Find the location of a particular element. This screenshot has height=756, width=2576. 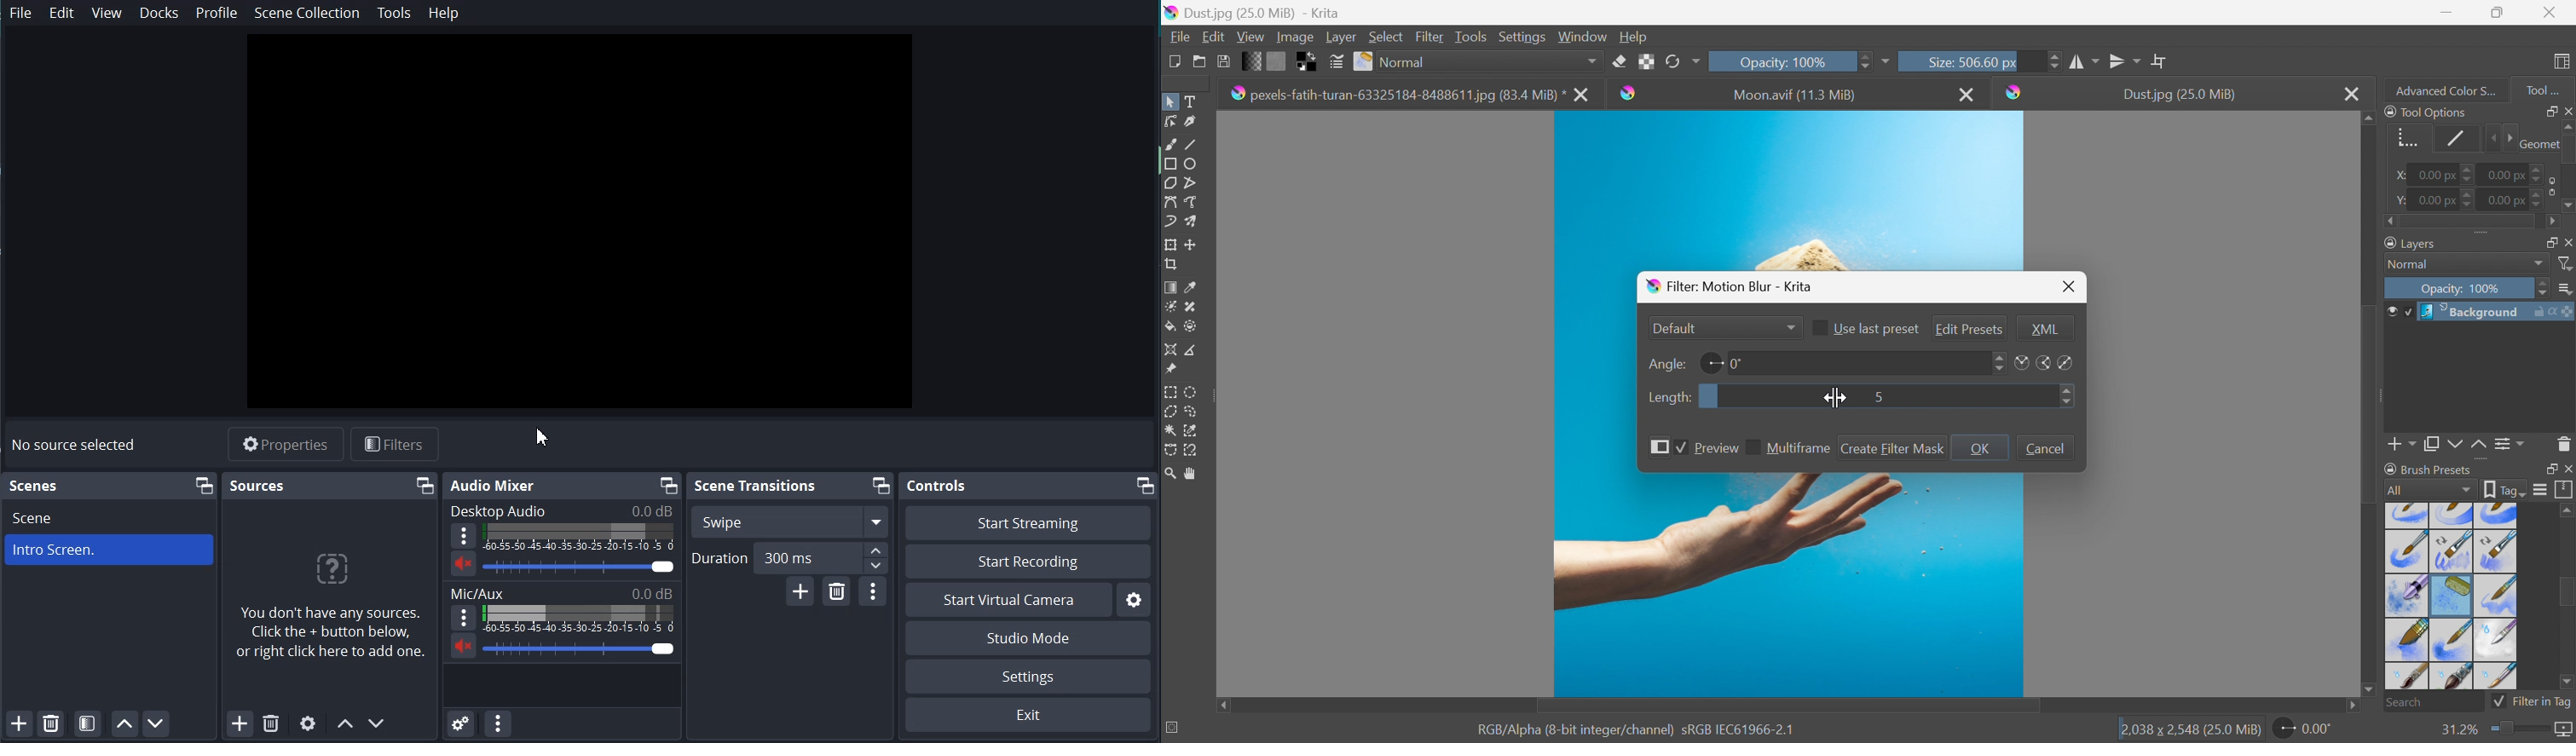

Exit is located at coordinates (1029, 714).